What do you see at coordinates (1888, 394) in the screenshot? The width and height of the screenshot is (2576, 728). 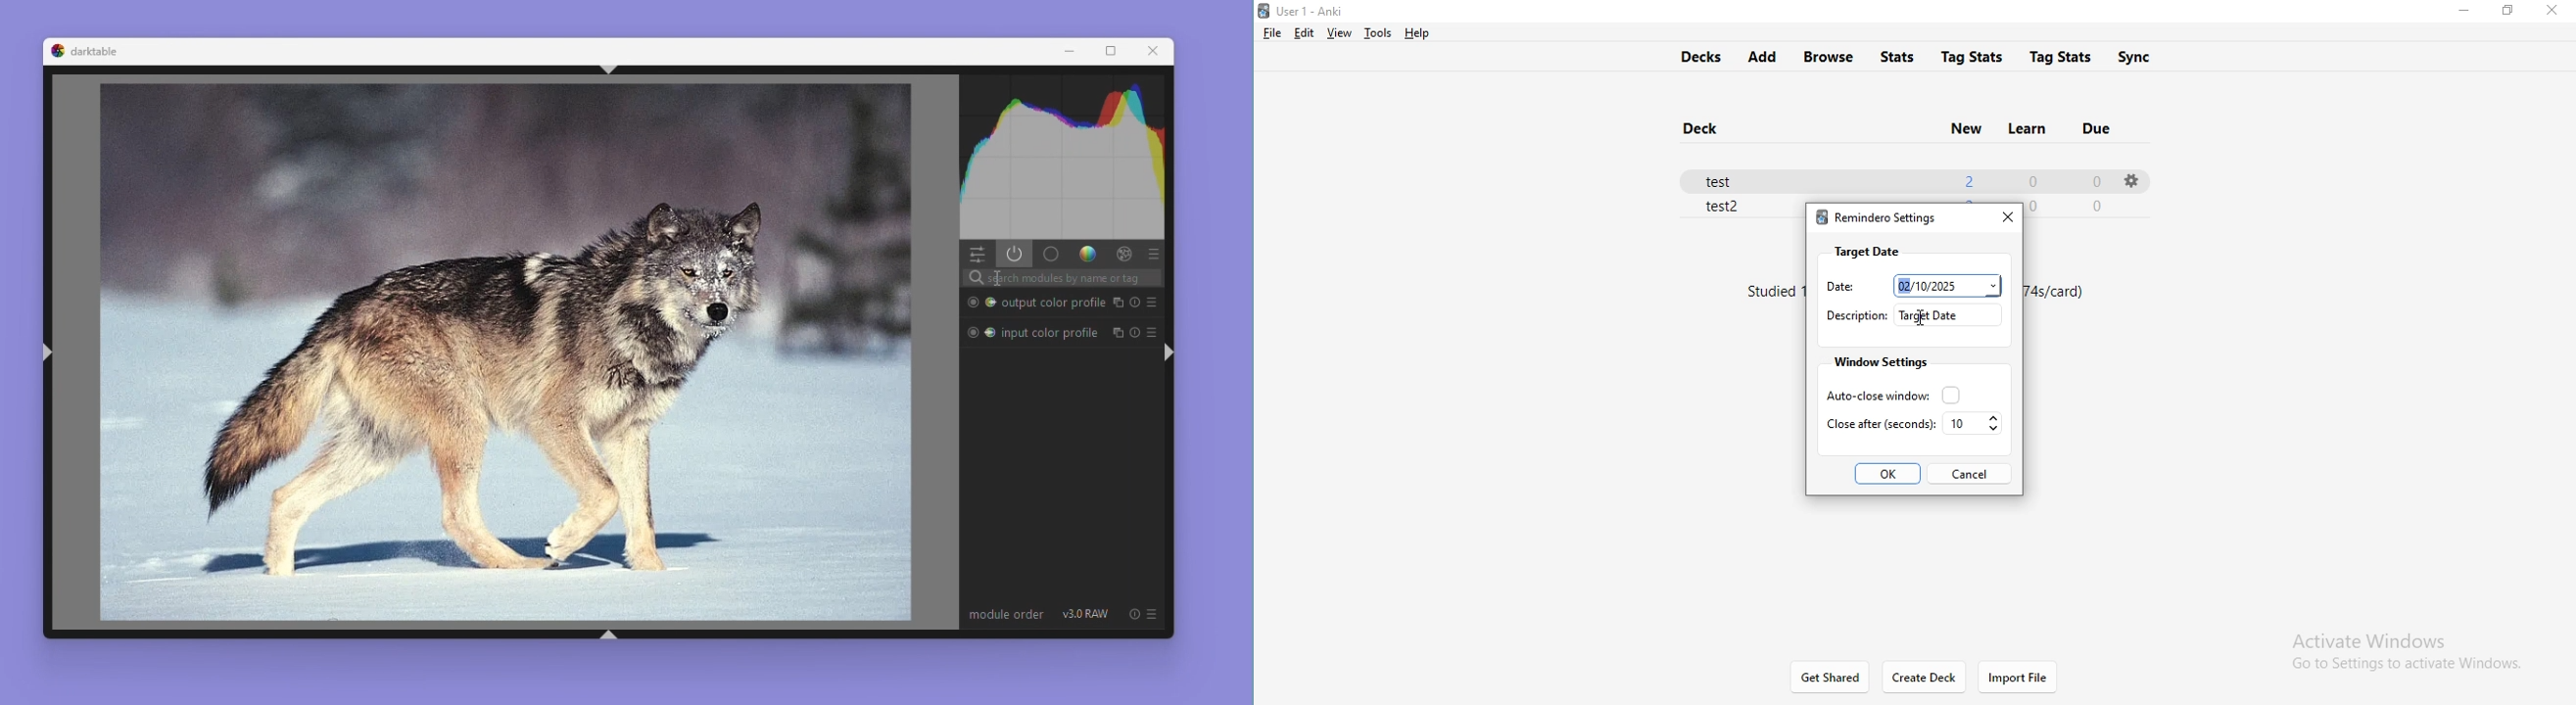 I see `auto close window` at bounding box center [1888, 394].